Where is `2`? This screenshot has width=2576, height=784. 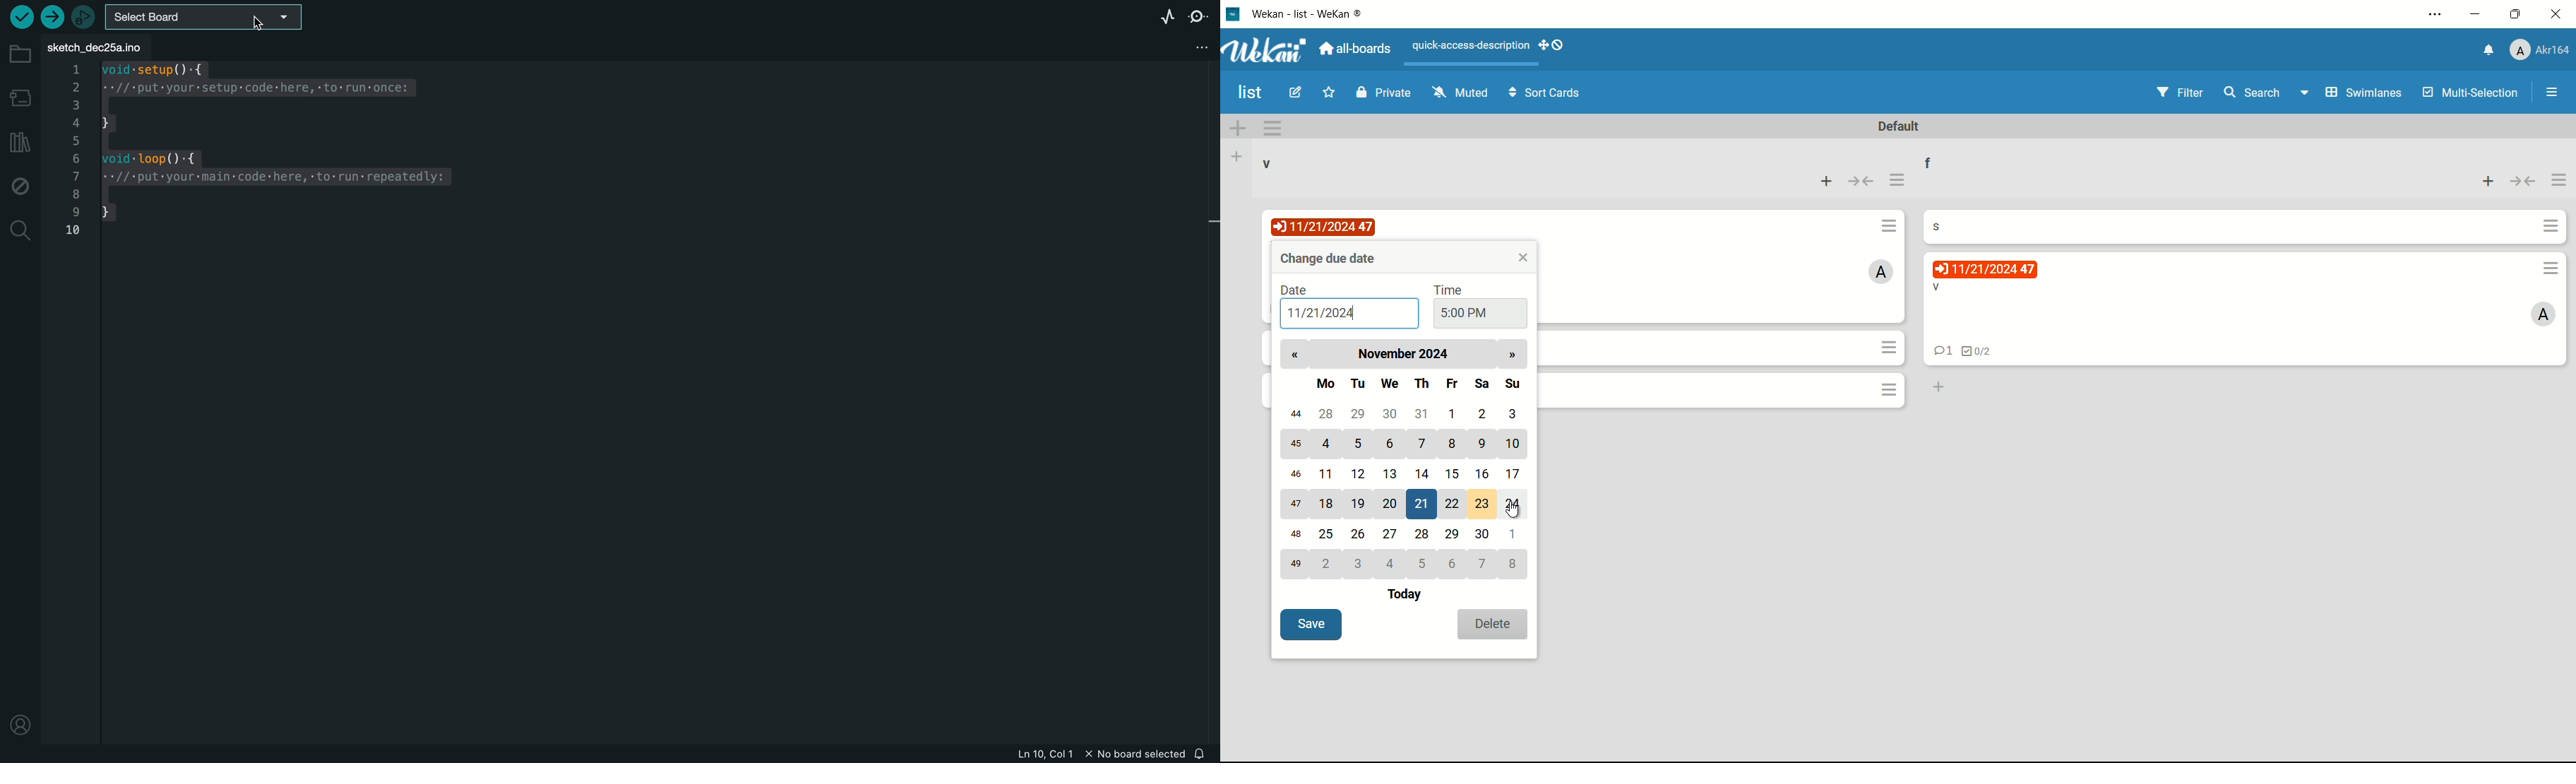 2 is located at coordinates (1483, 413).